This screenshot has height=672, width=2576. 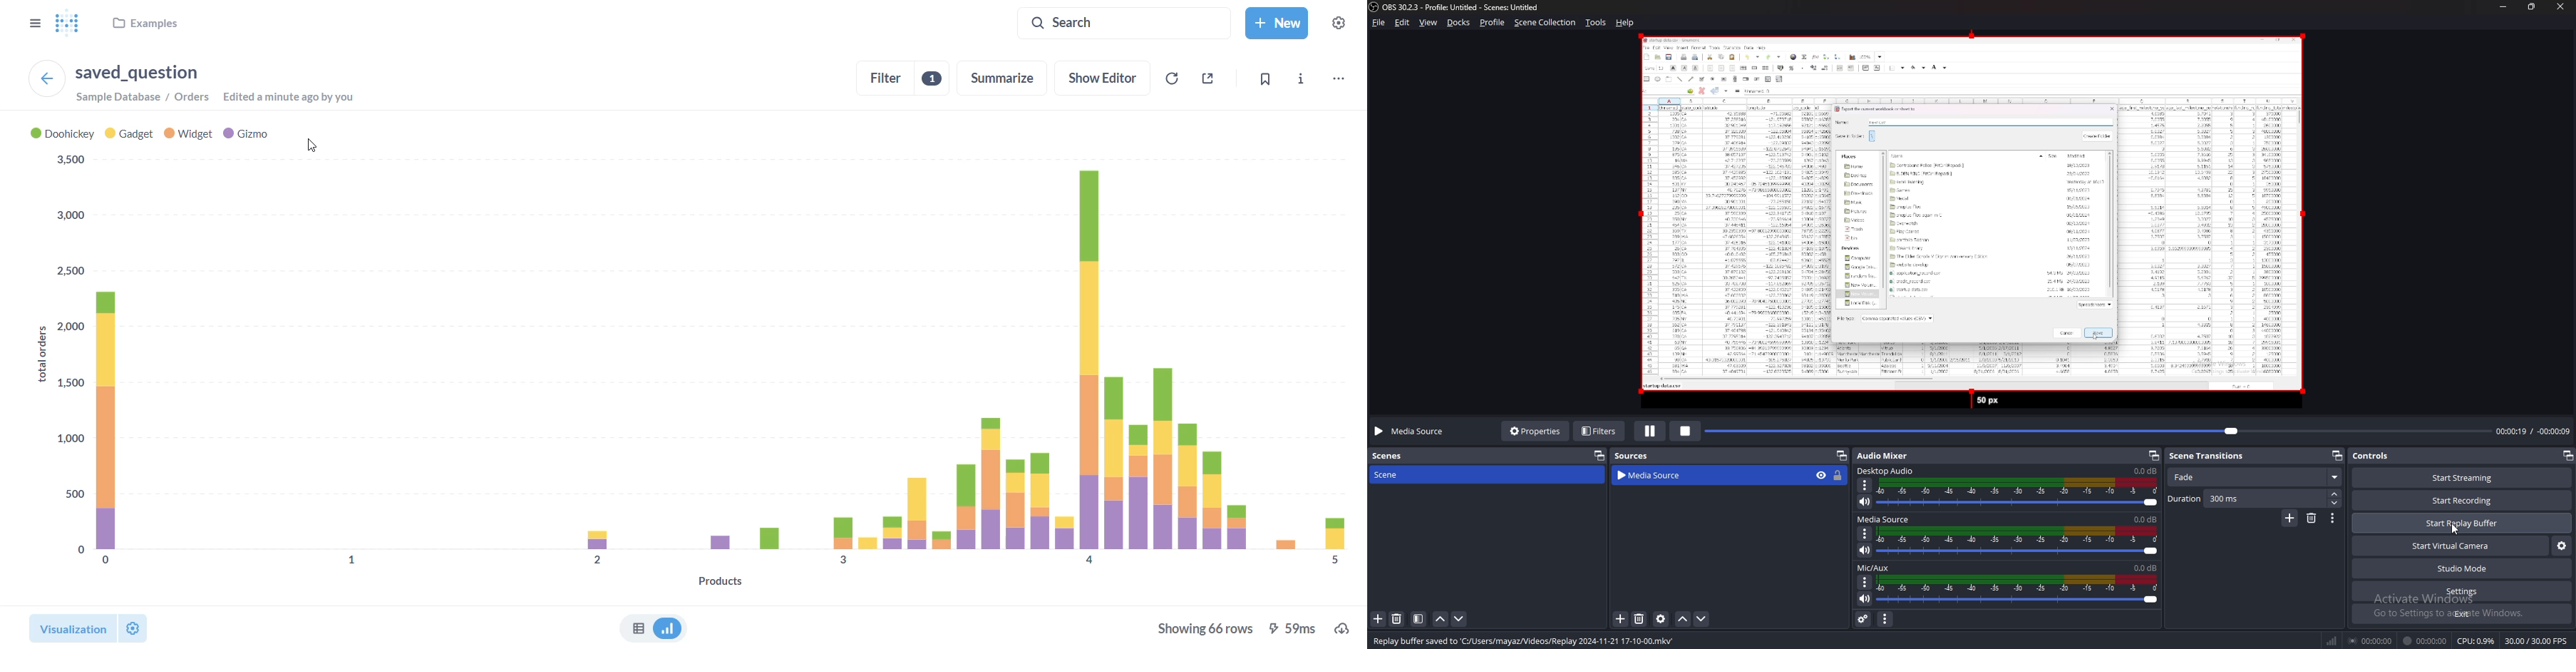 What do you see at coordinates (1686, 431) in the screenshot?
I see `stop` at bounding box center [1686, 431].